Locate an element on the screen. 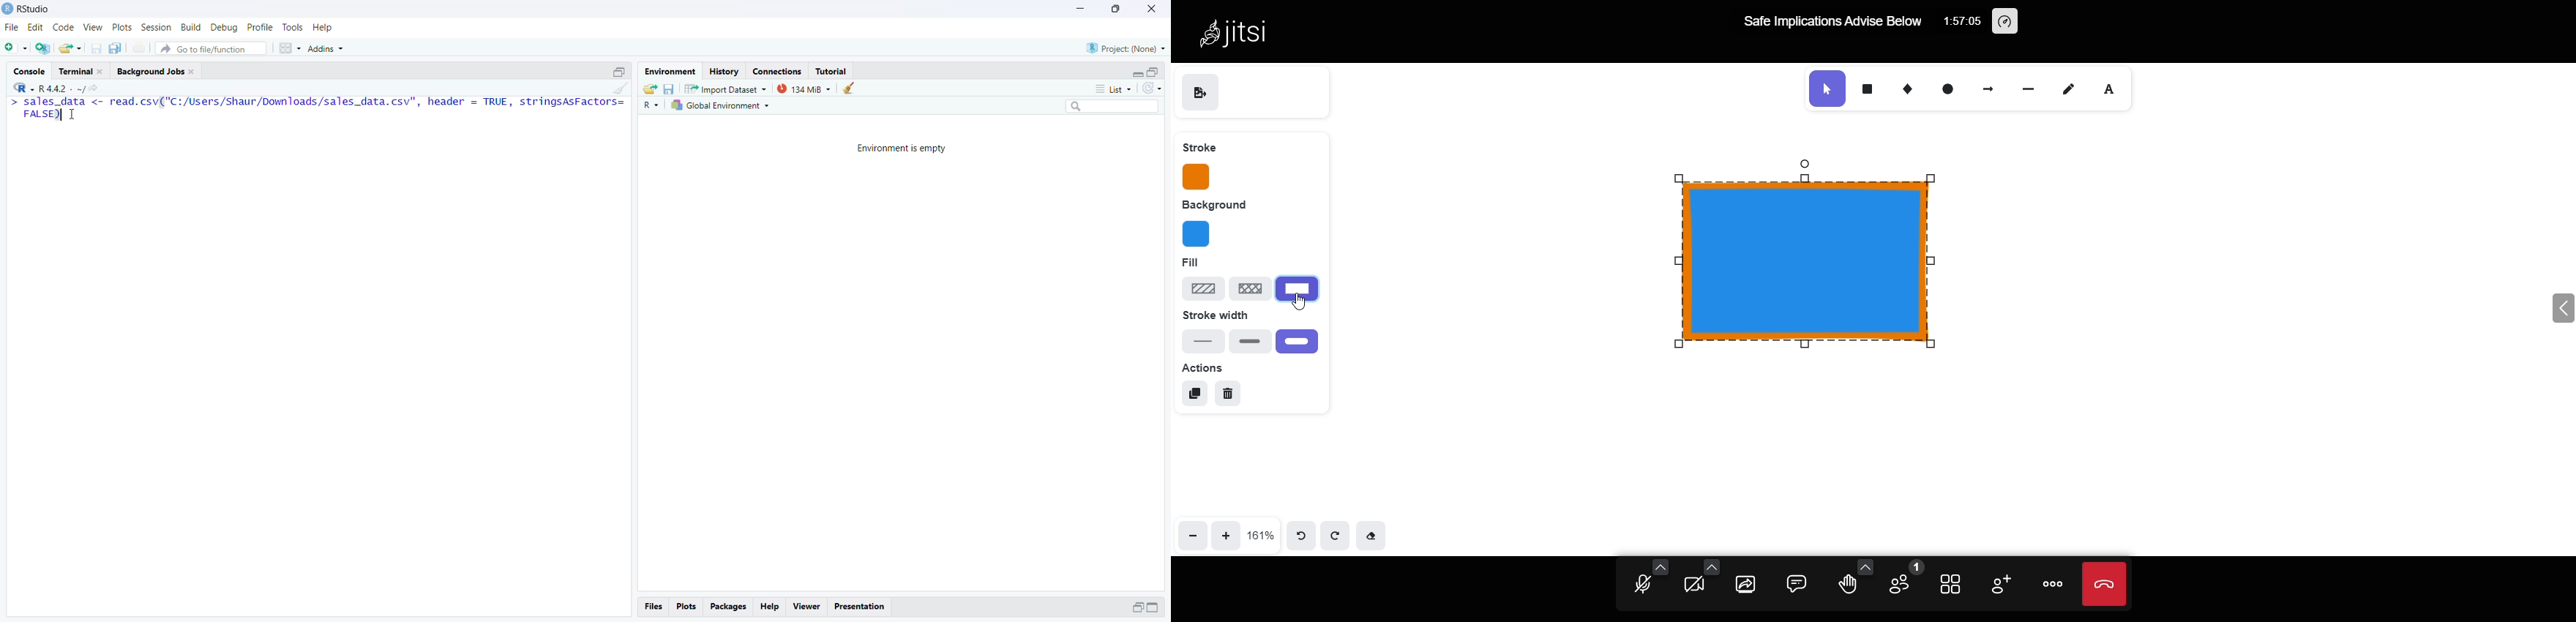 The height and width of the screenshot is (644, 2576). History is located at coordinates (722, 71).